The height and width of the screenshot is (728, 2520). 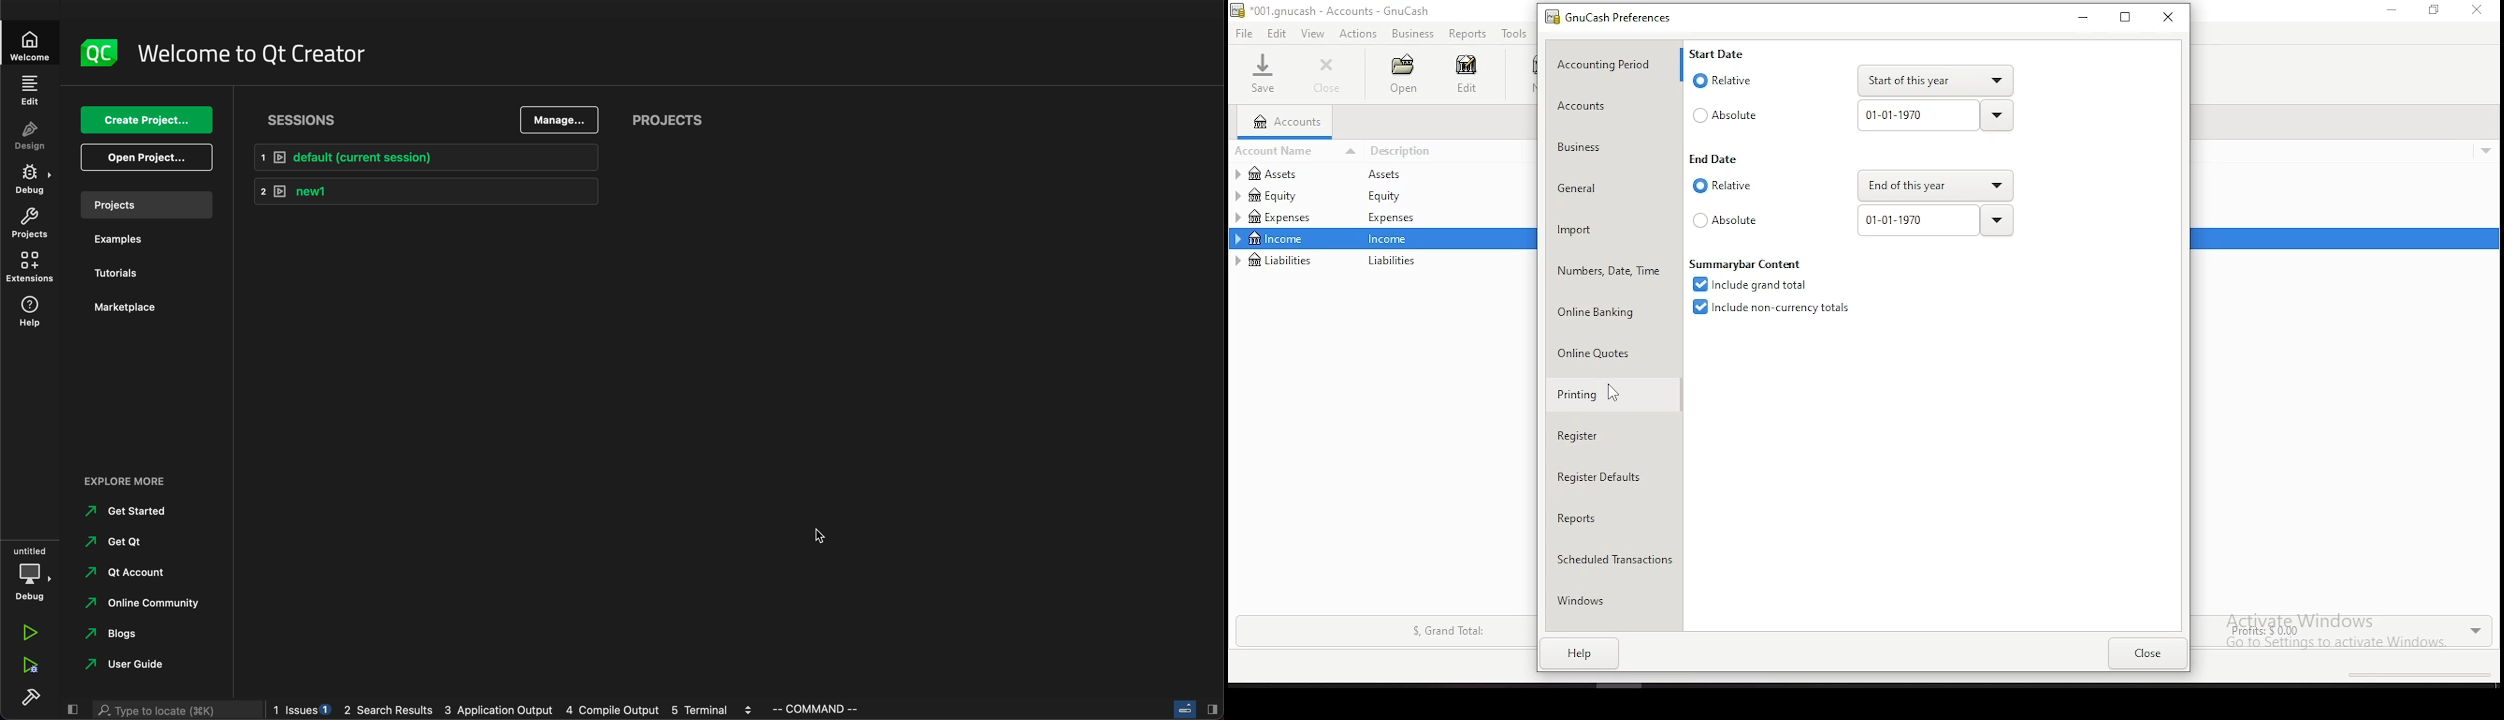 What do you see at coordinates (1770, 307) in the screenshot?
I see `checkbox: include non currency totals` at bounding box center [1770, 307].